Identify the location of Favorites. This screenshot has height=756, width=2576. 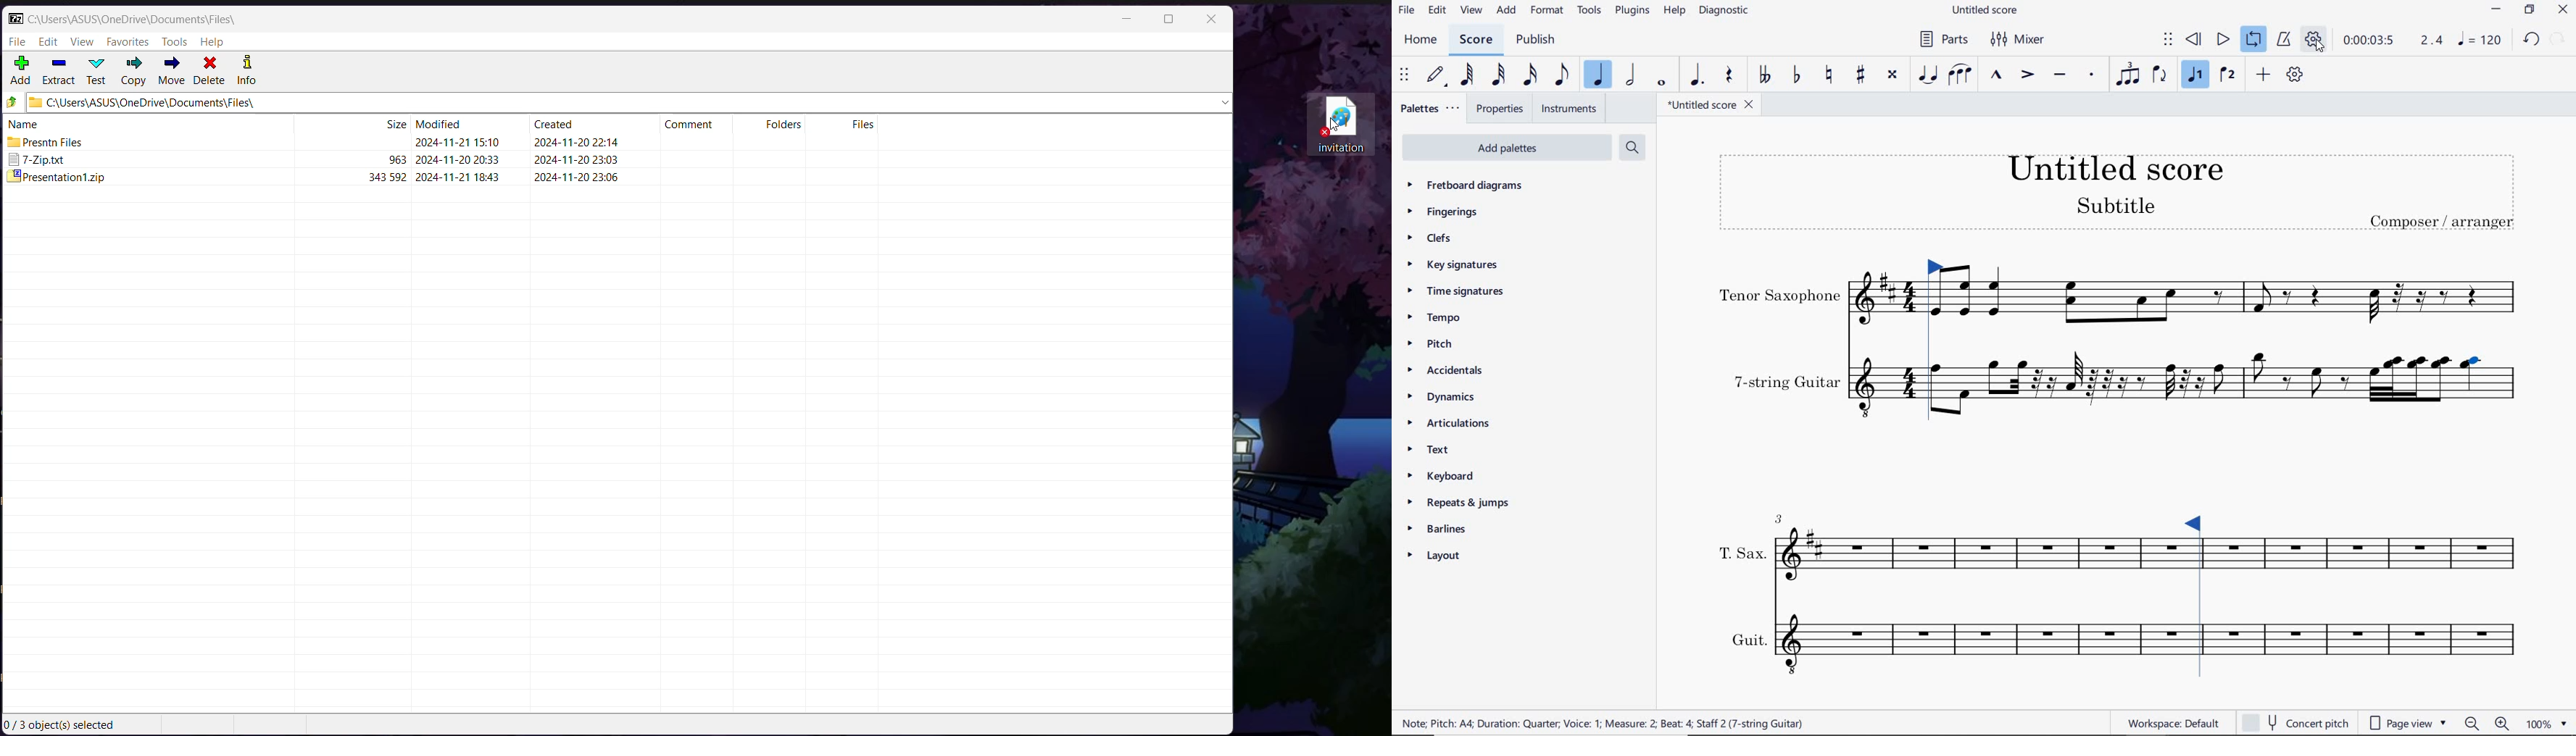
(128, 43).